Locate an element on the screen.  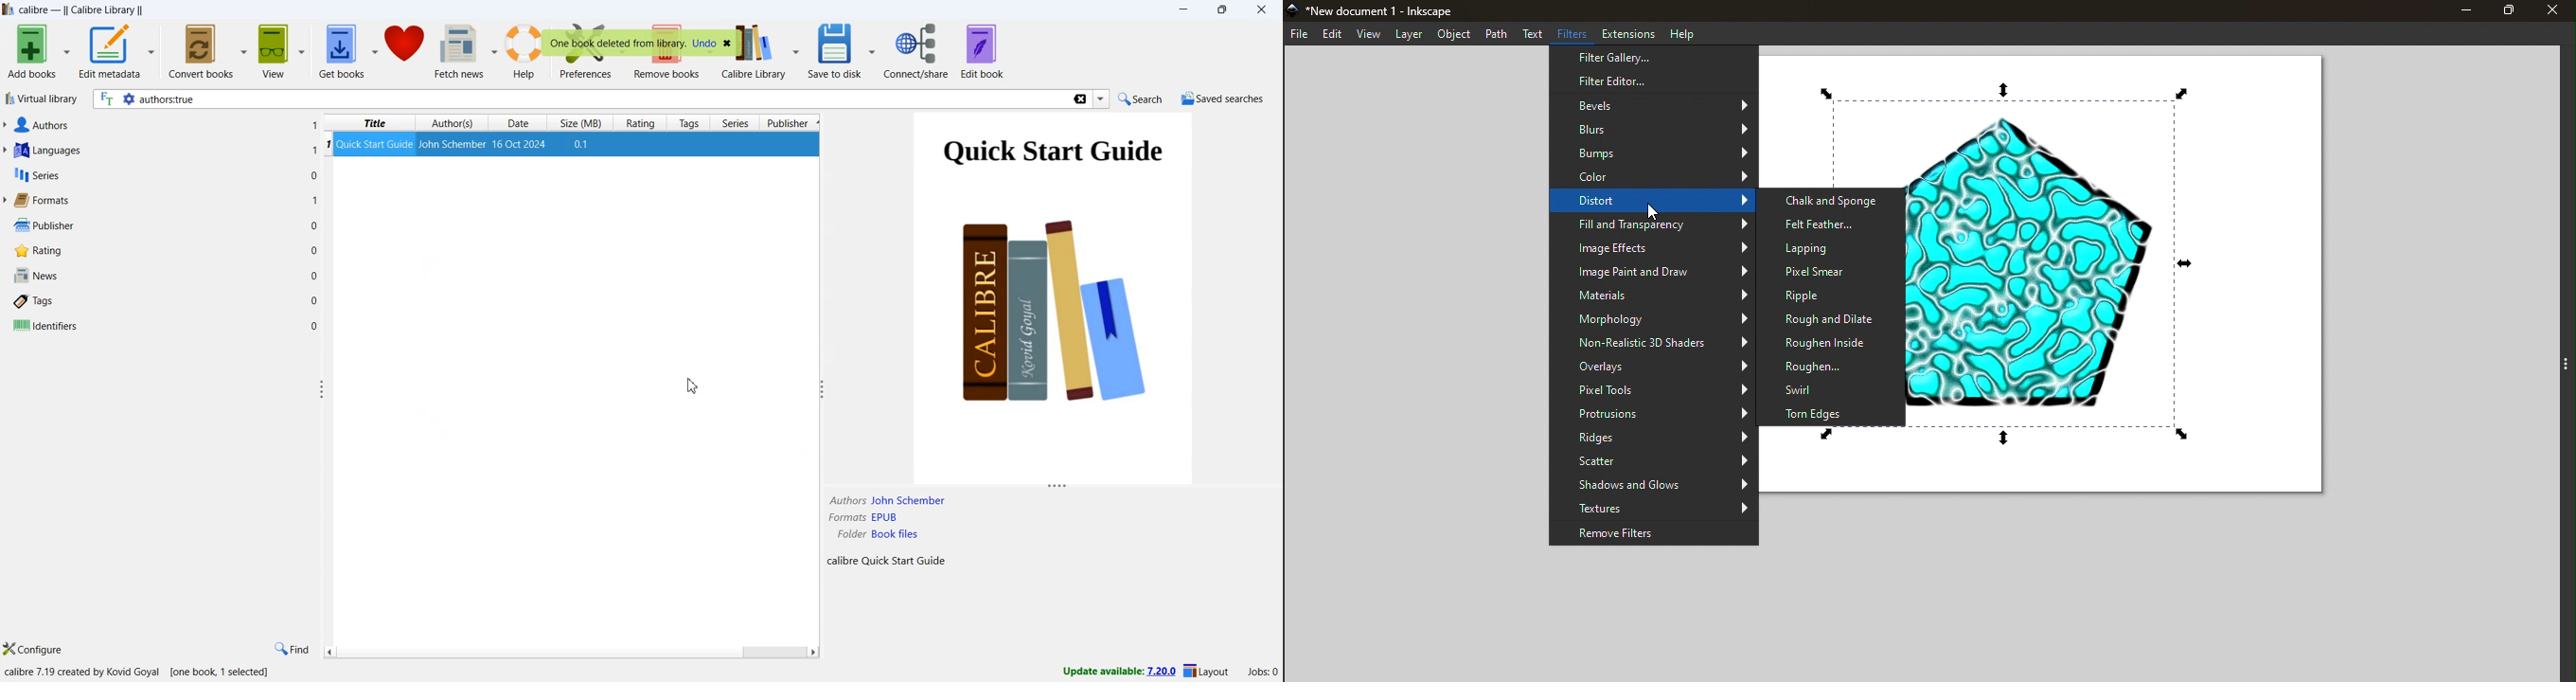
Remove Filters is located at coordinates (1654, 533).